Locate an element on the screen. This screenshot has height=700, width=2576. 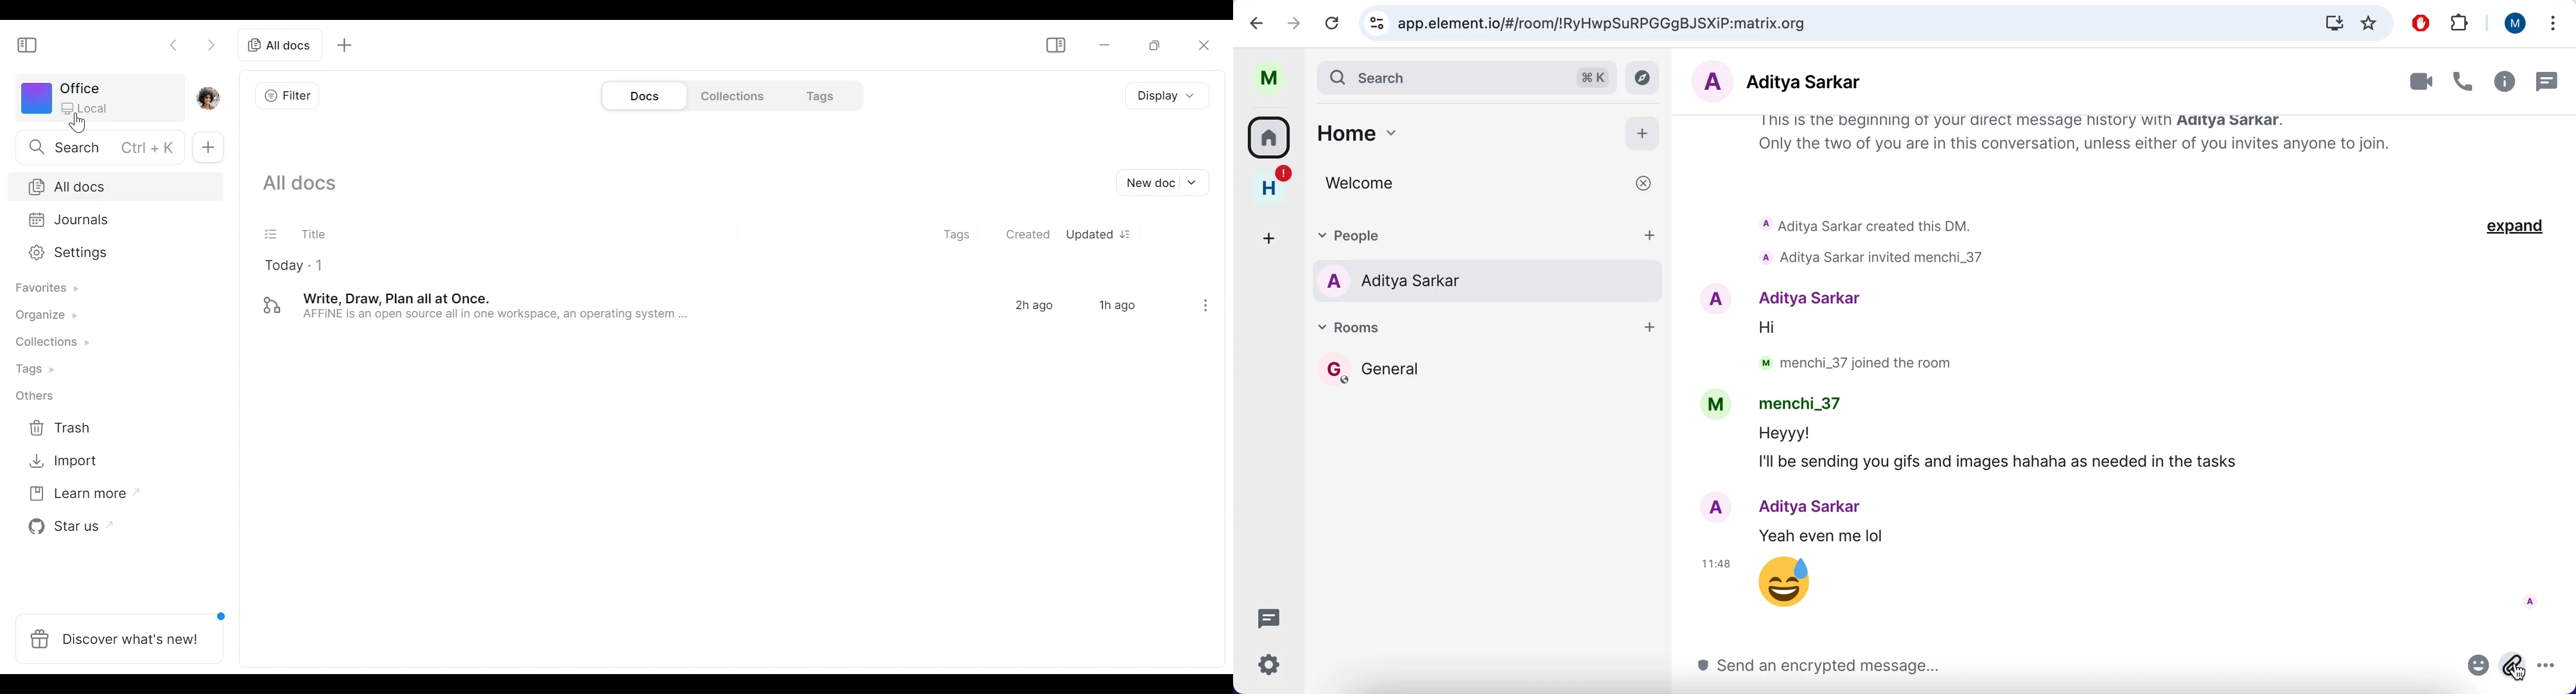
Journals is located at coordinates (109, 219).